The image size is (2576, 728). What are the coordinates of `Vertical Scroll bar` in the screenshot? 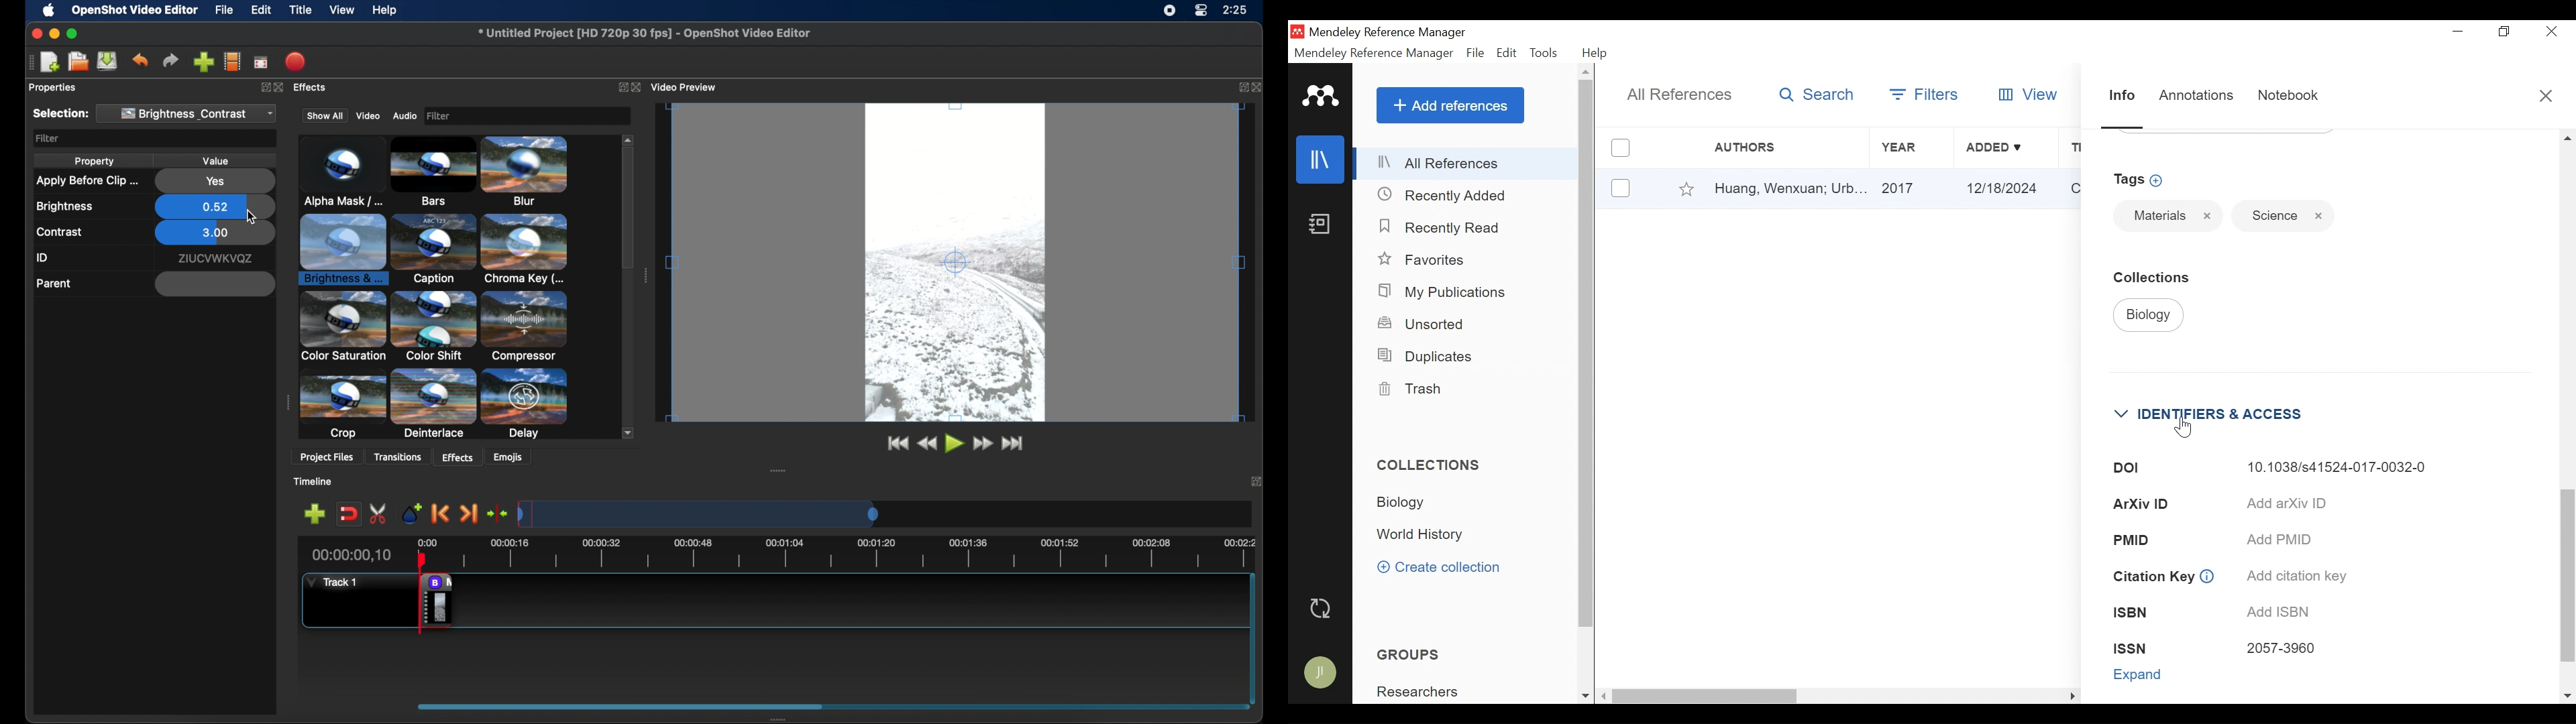 It's located at (2566, 575).